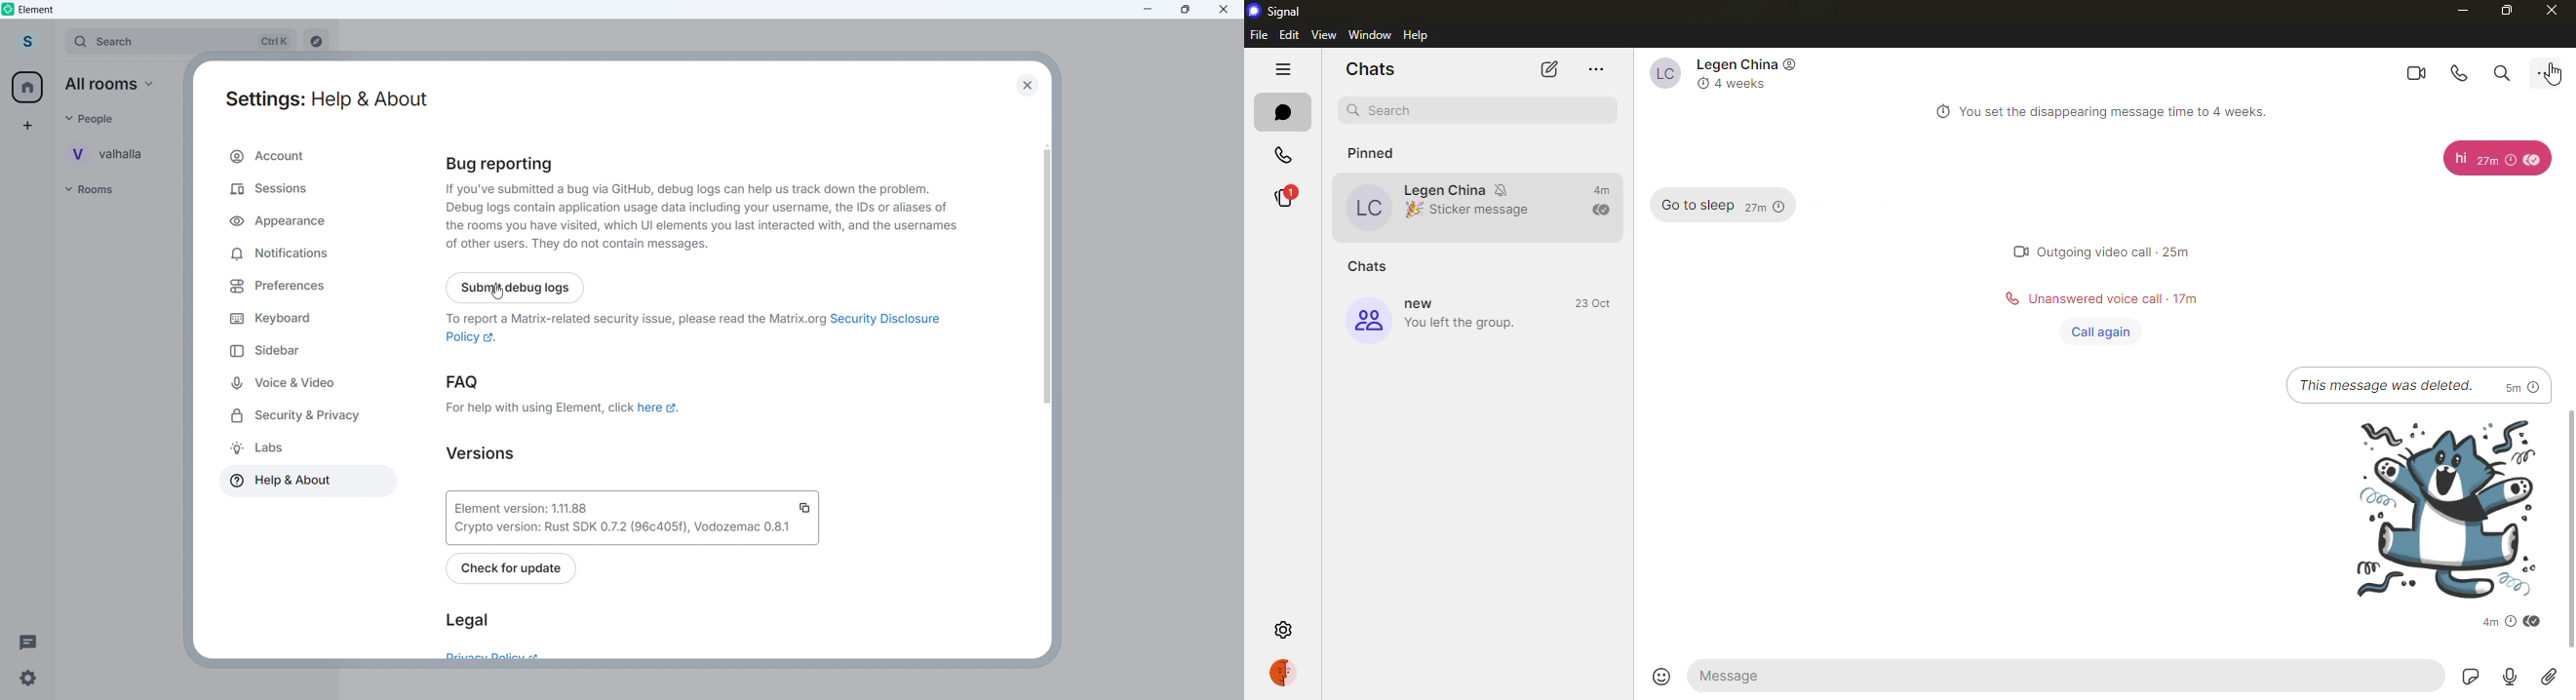  What do you see at coordinates (1149, 10) in the screenshot?
I see `minimise ` at bounding box center [1149, 10].